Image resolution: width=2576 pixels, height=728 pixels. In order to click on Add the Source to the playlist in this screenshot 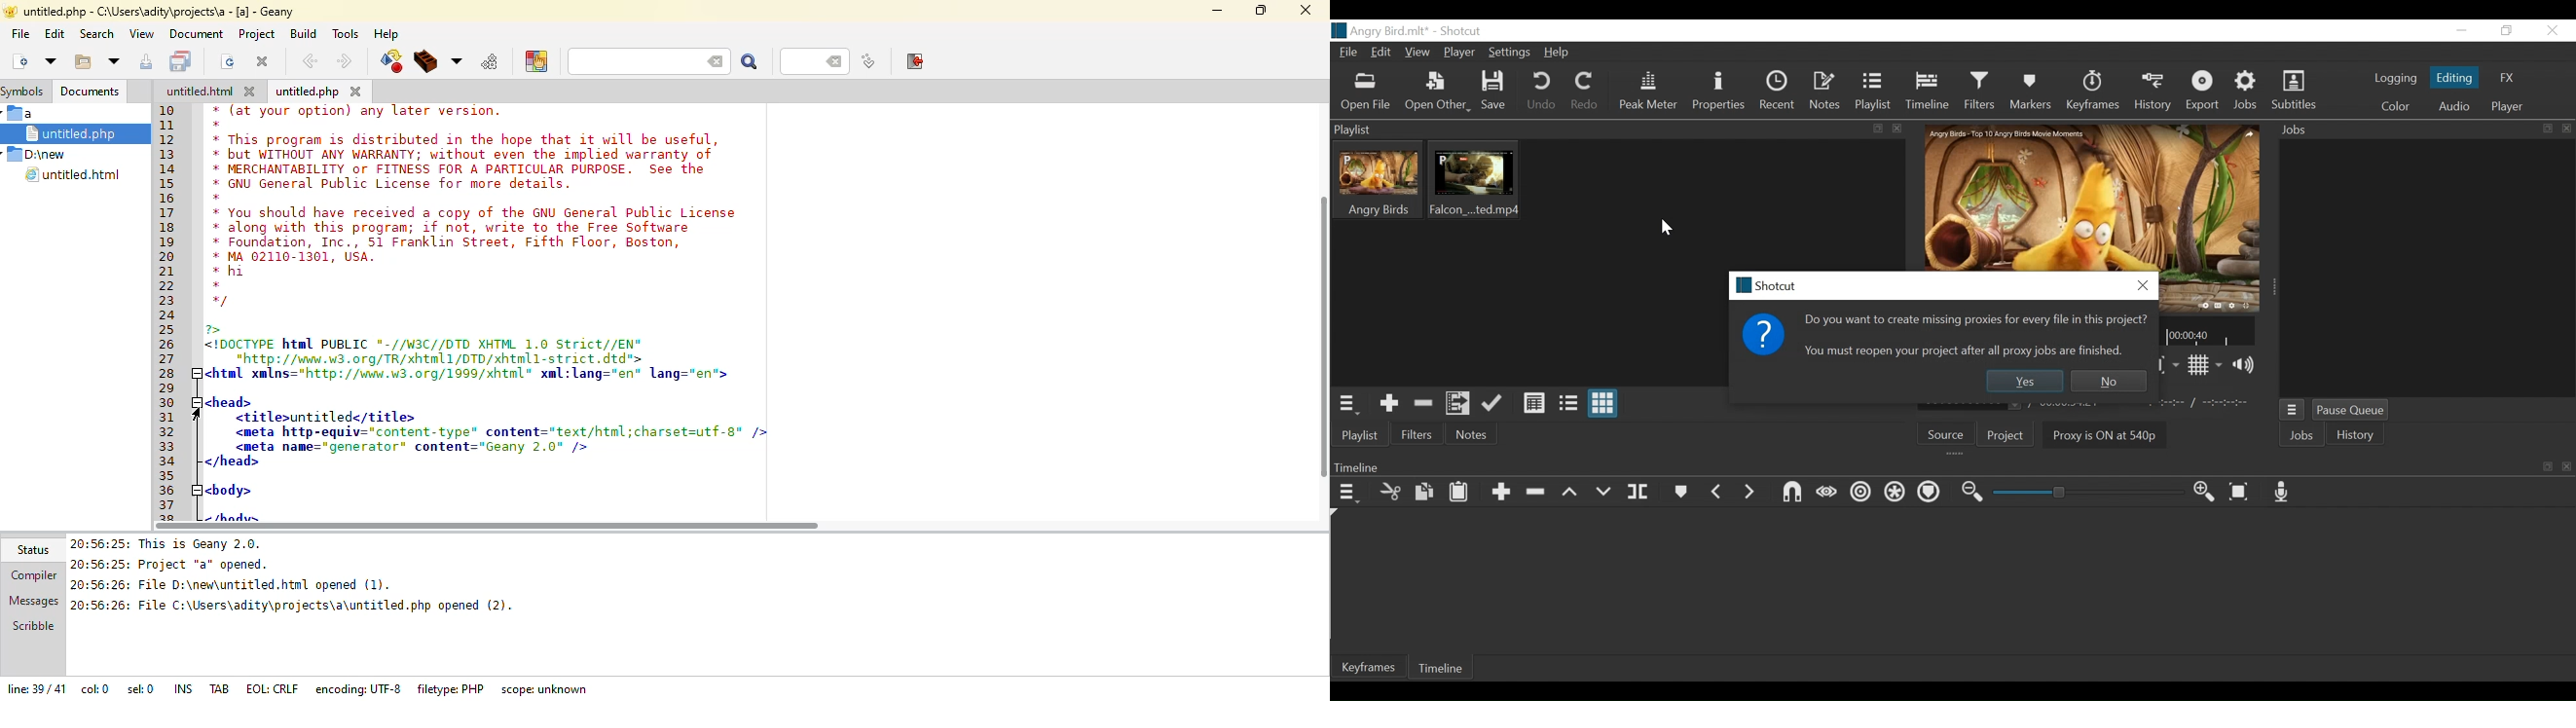, I will do `click(1388, 403)`.